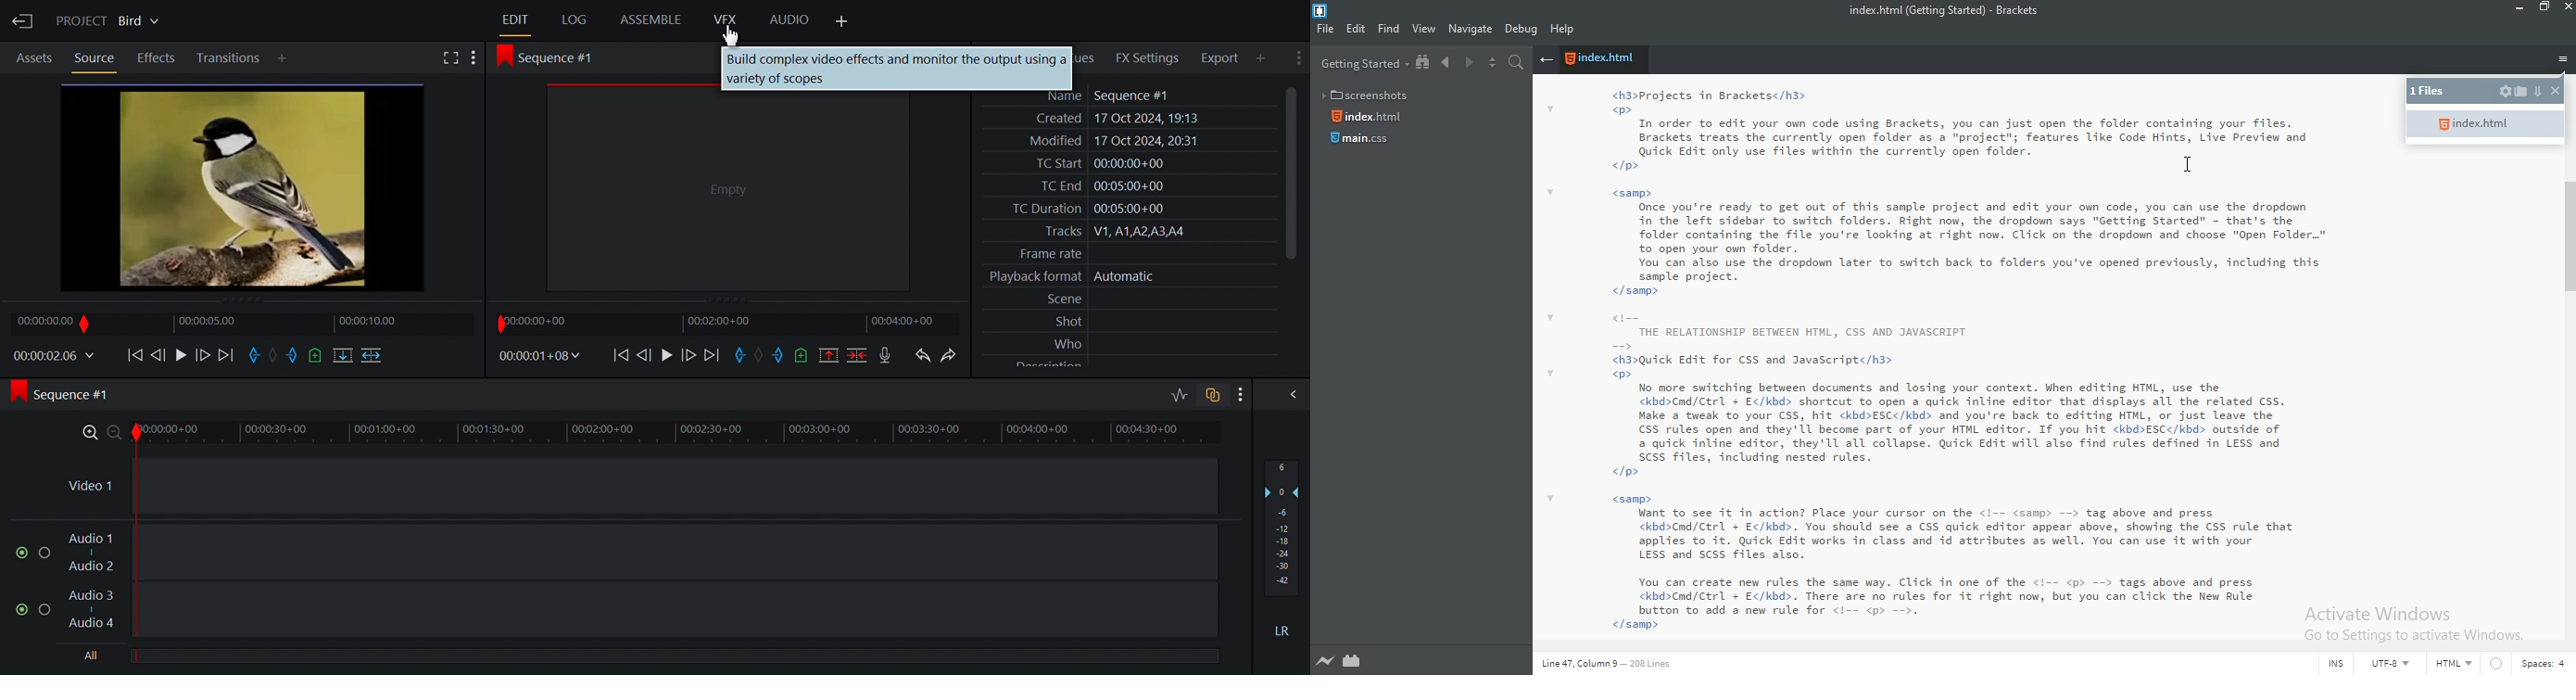  What do you see at coordinates (2556, 92) in the screenshot?
I see `close` at bounding box center [2556, 92].